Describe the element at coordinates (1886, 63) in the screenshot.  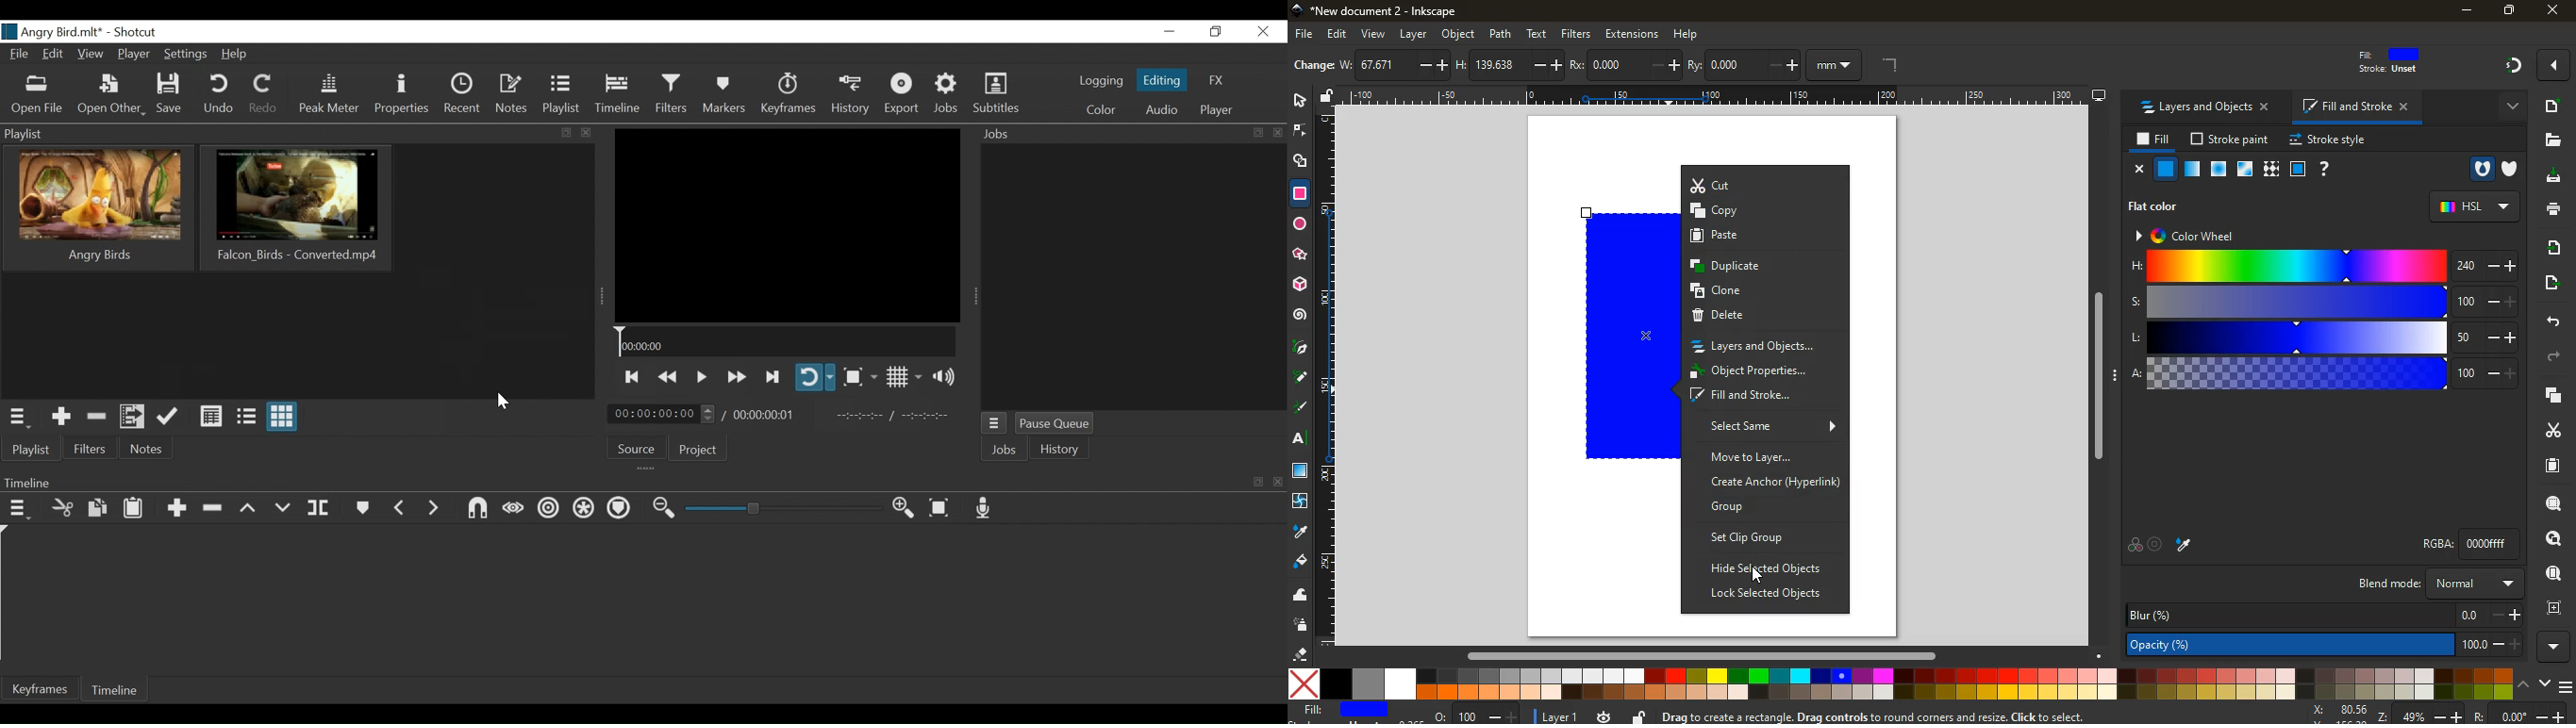
I see `angle` at that location.